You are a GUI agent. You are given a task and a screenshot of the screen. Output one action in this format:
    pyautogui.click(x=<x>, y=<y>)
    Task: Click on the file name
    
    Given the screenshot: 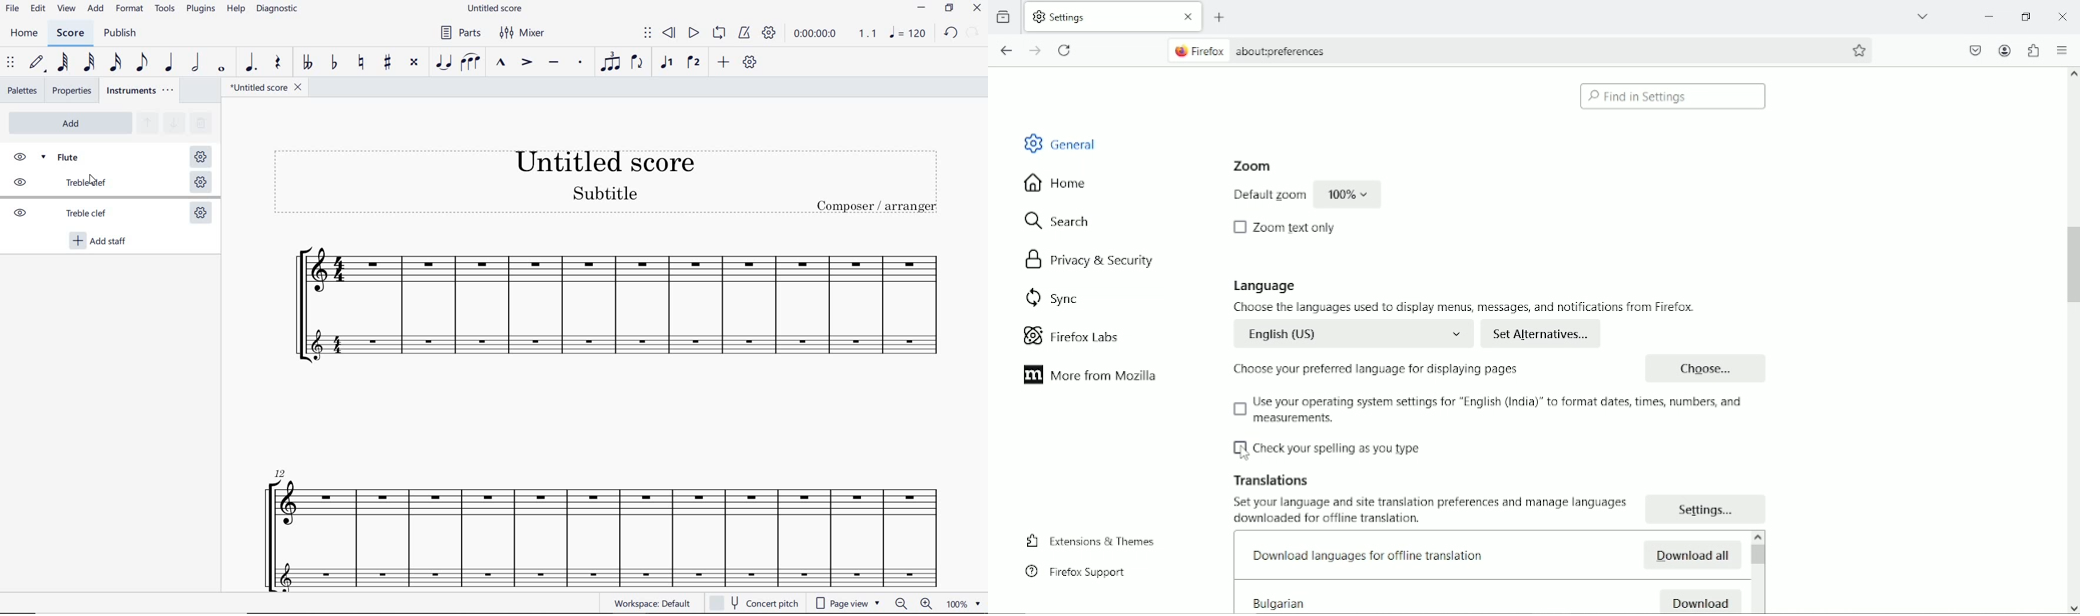 What is the action you would take?
    pyautogui.click(x=265, y=88)
    